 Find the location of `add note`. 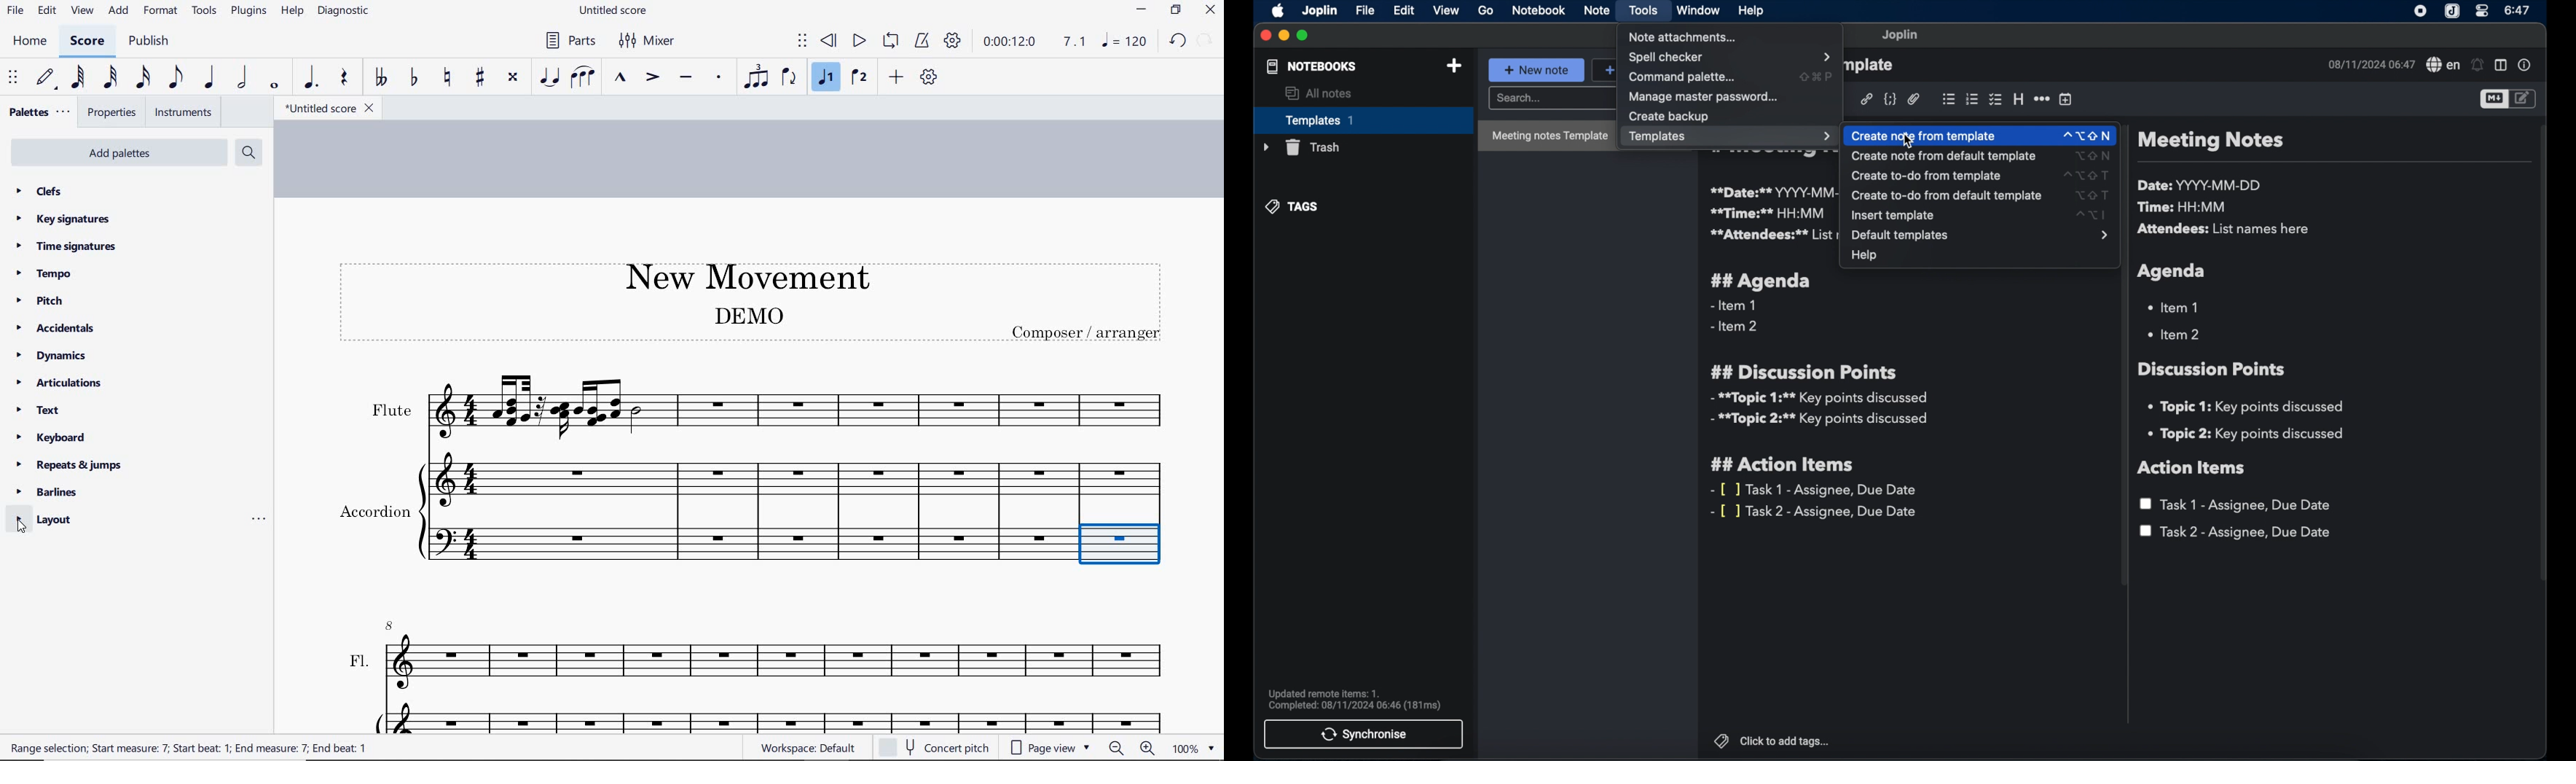

add note is located at coordinates (1454, 66).